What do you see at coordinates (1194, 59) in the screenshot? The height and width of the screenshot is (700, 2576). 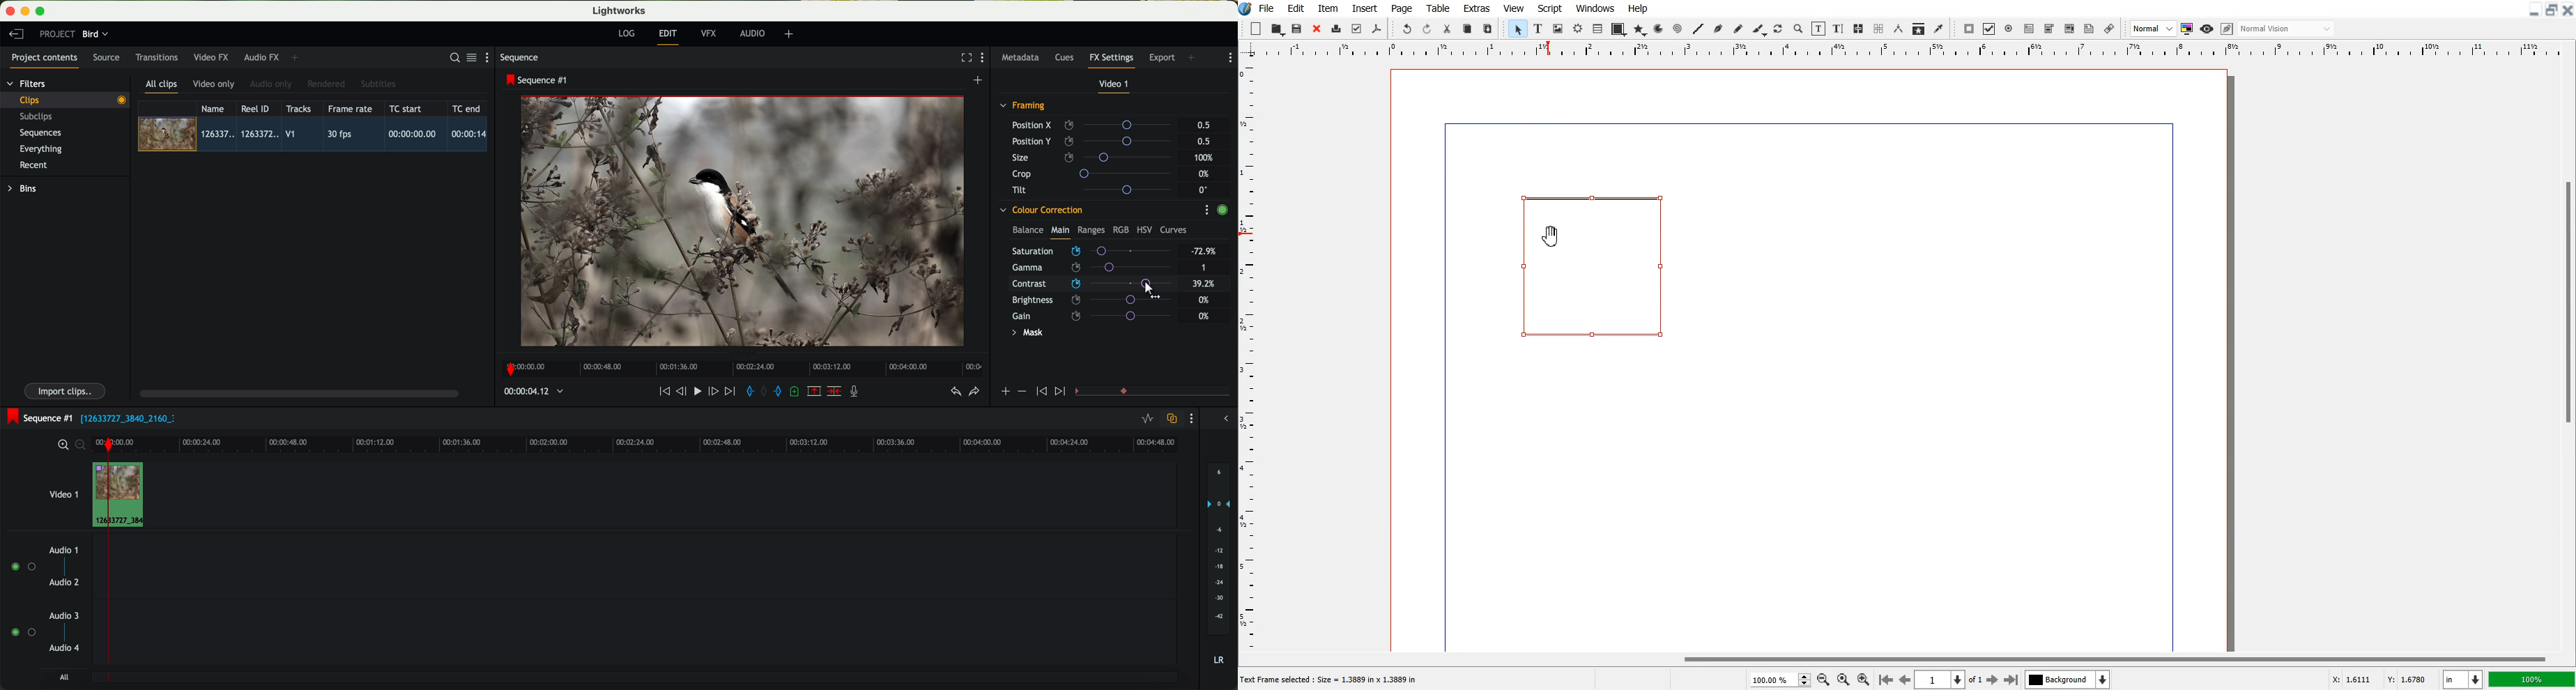 I see `add panel` at bounding box center [1194, 59].